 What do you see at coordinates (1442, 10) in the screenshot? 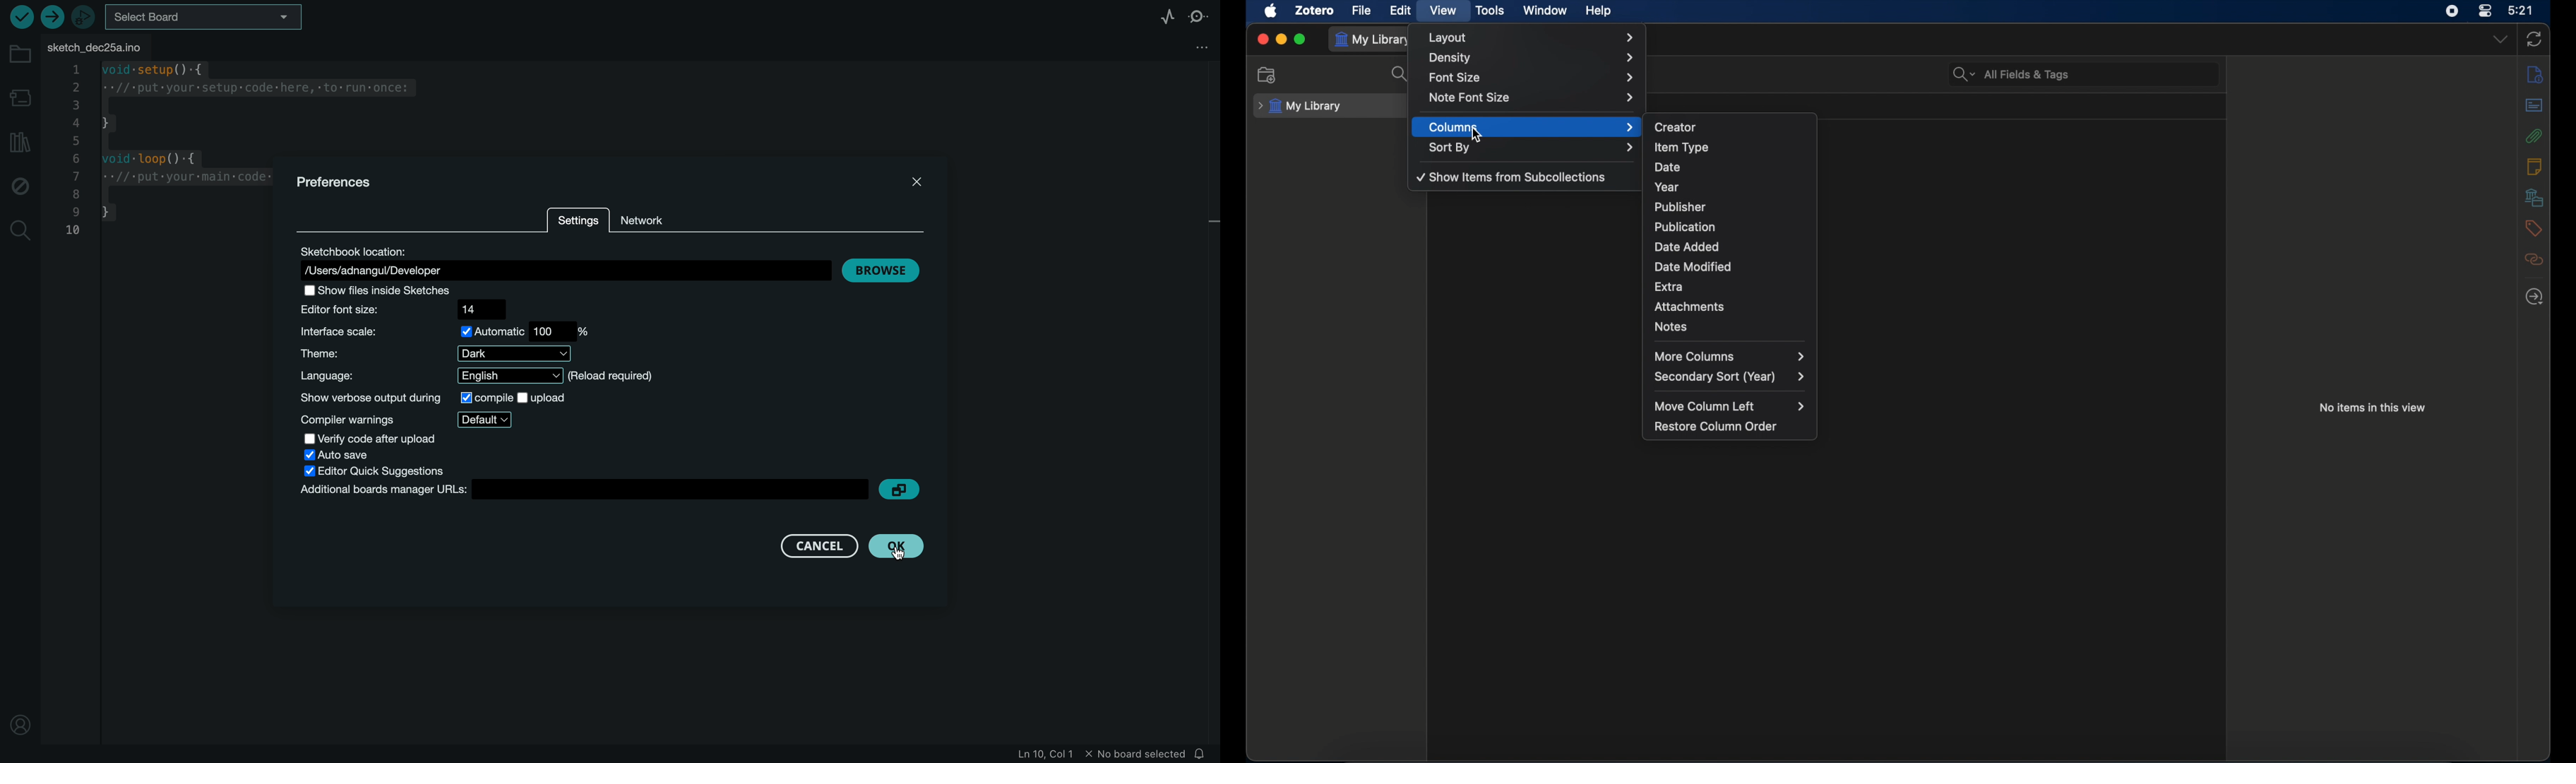
I see `view` at bounding box center [1442, 10].